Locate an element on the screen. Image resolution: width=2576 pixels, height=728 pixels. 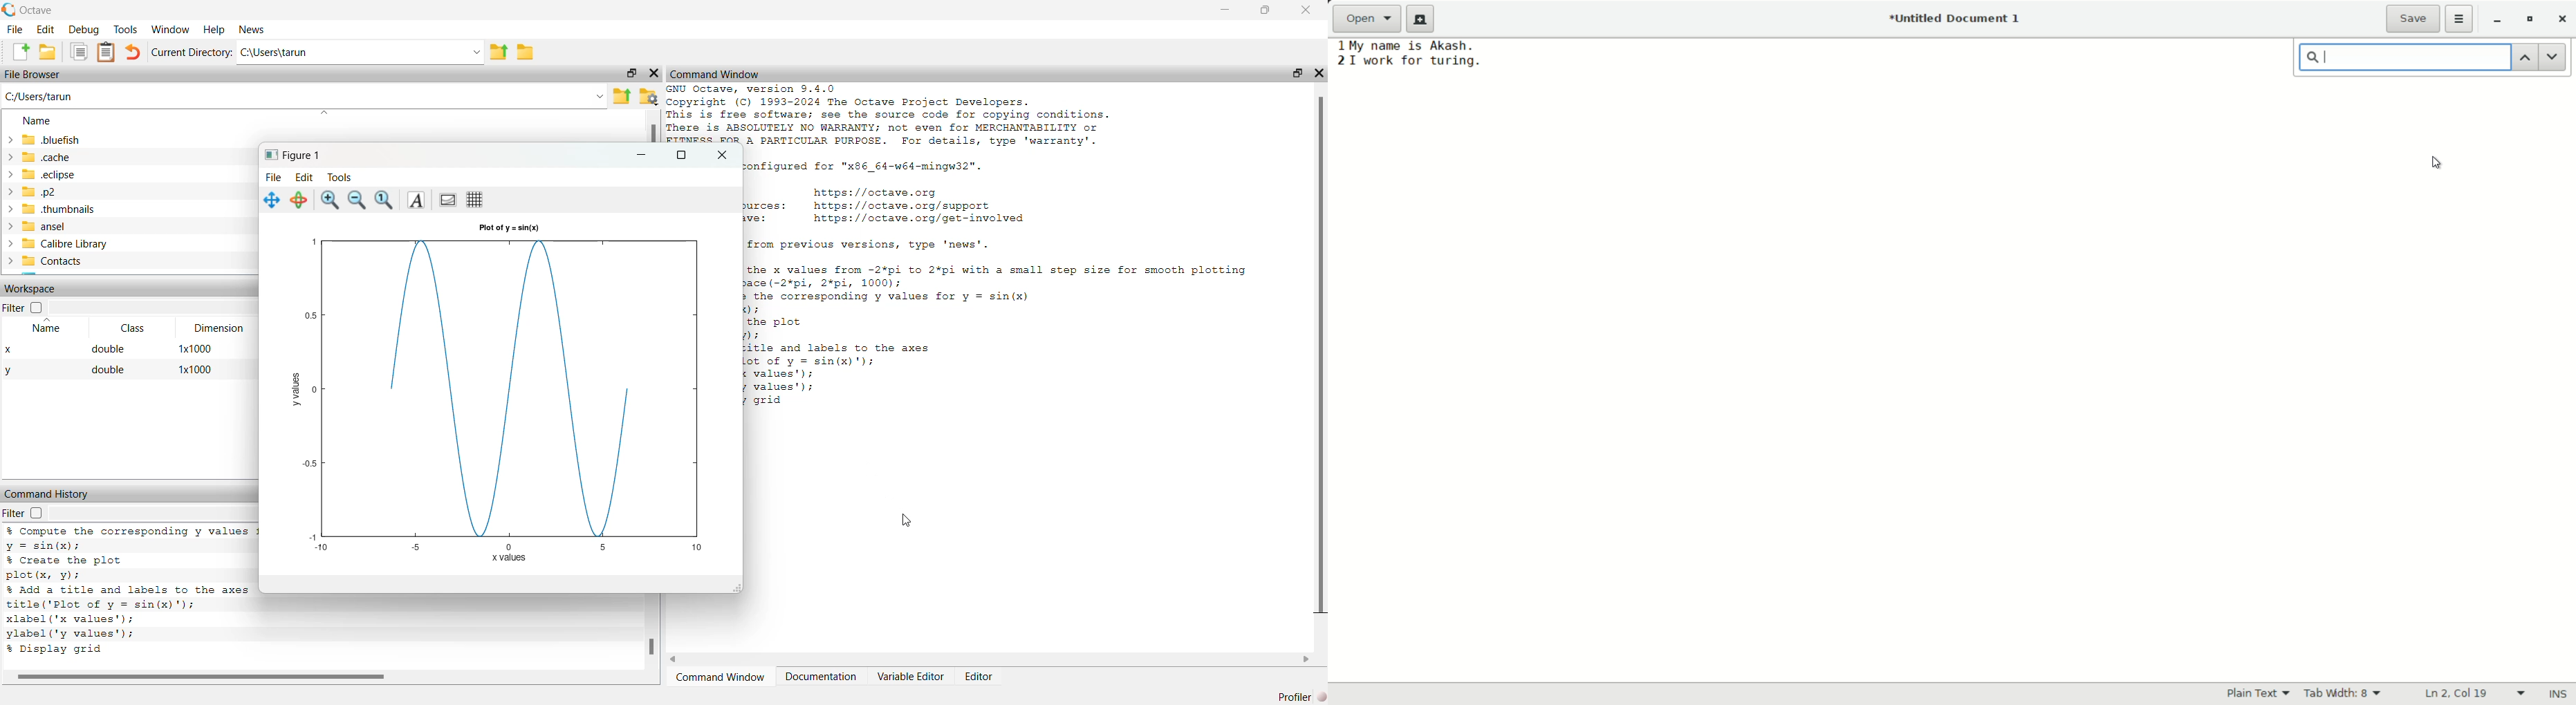
Workspace is located at coordinates (36, 288).